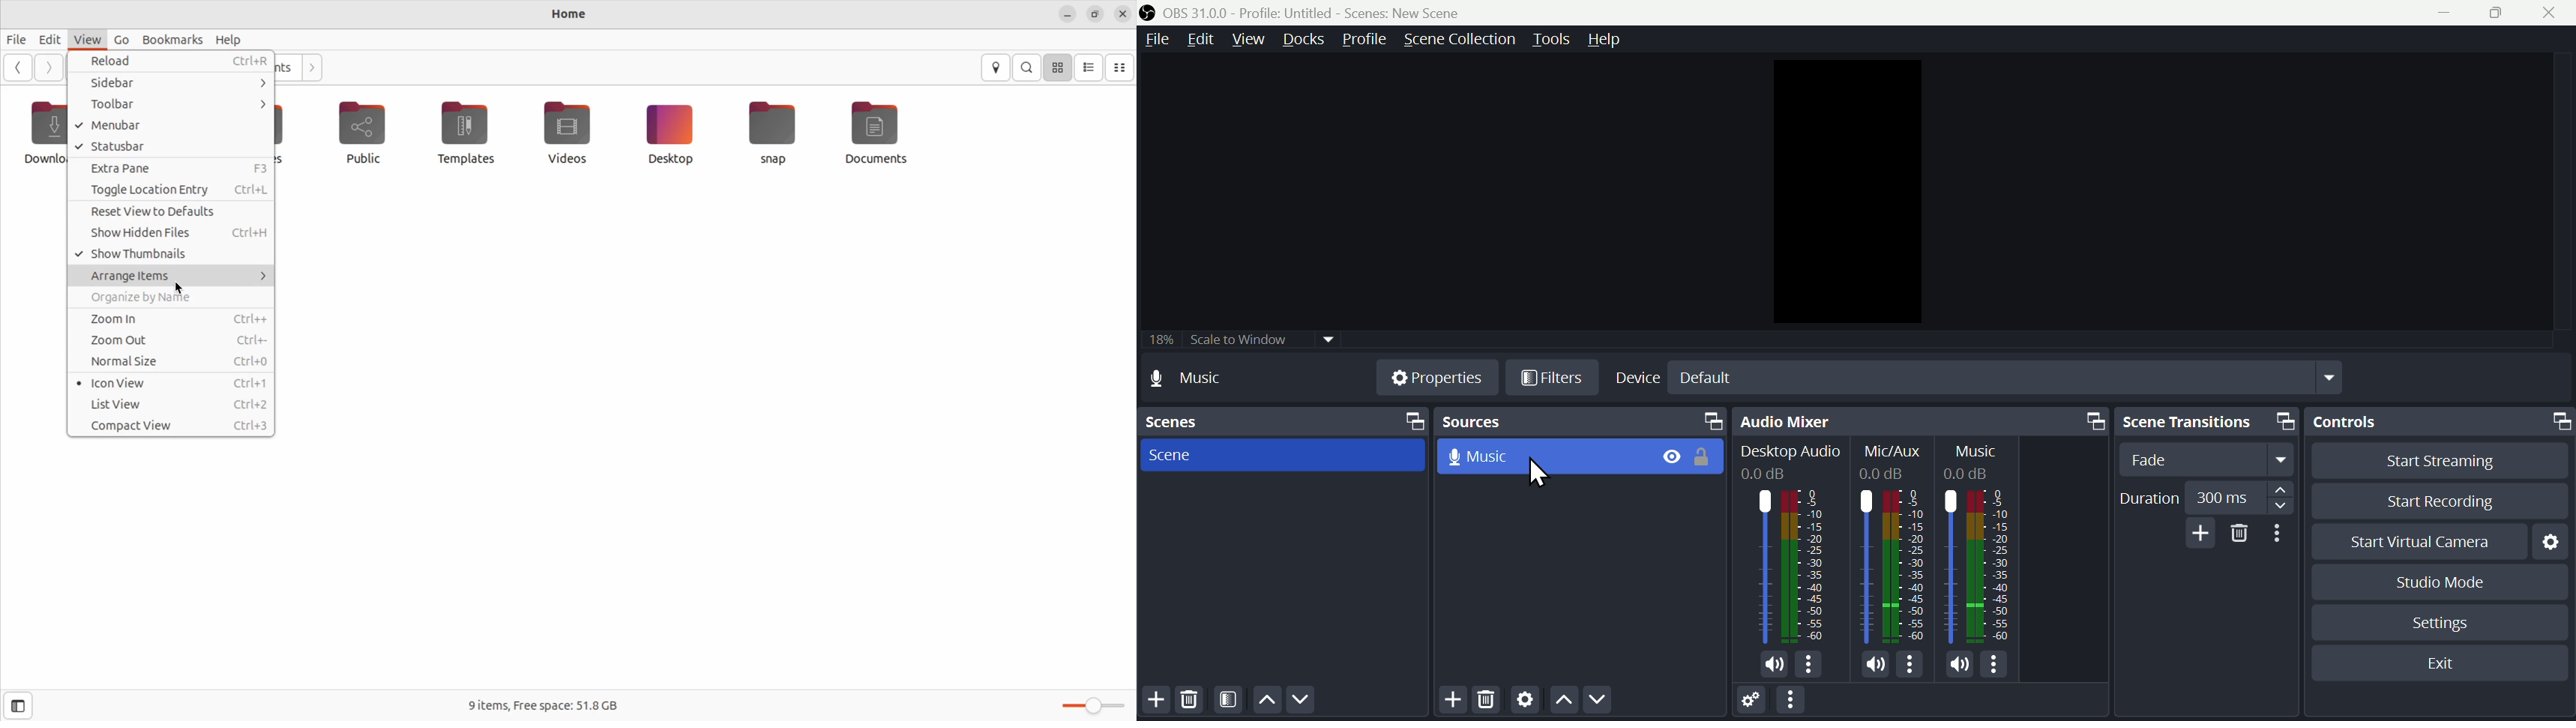 The image size is (2576, 728). I want to click on Downloads, so click(41, 134).